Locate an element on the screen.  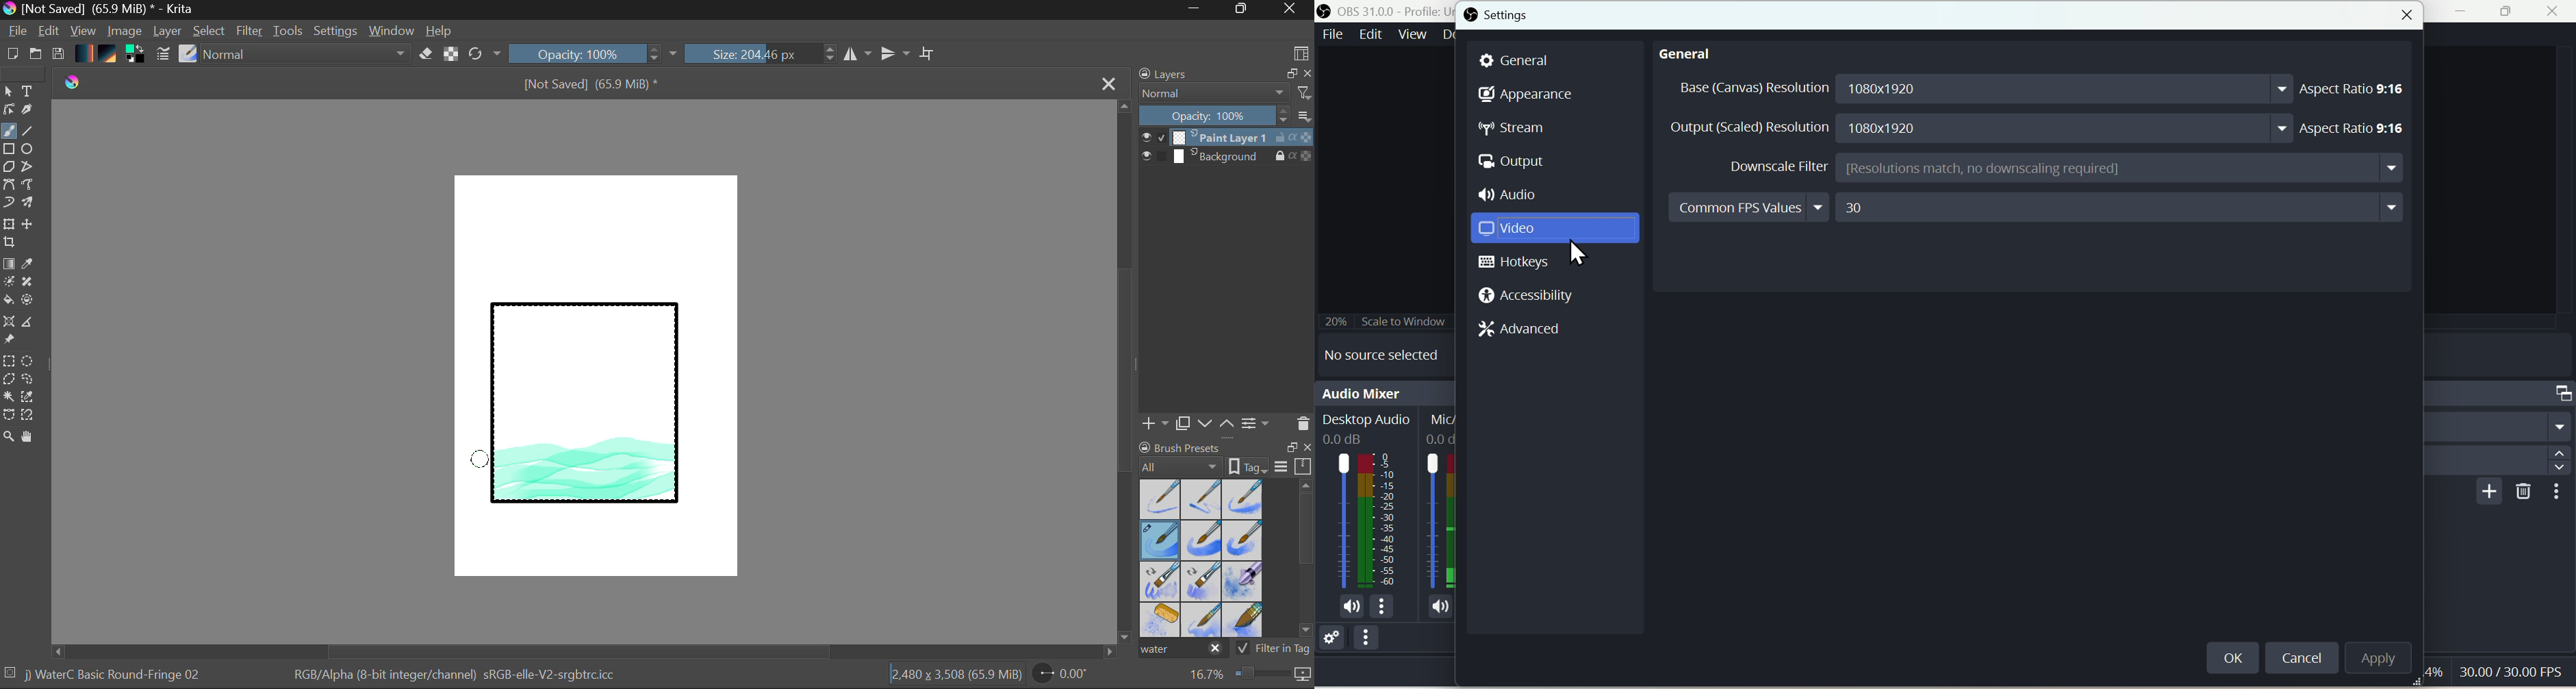
Scale to window is located at coordinates (1389, 320).